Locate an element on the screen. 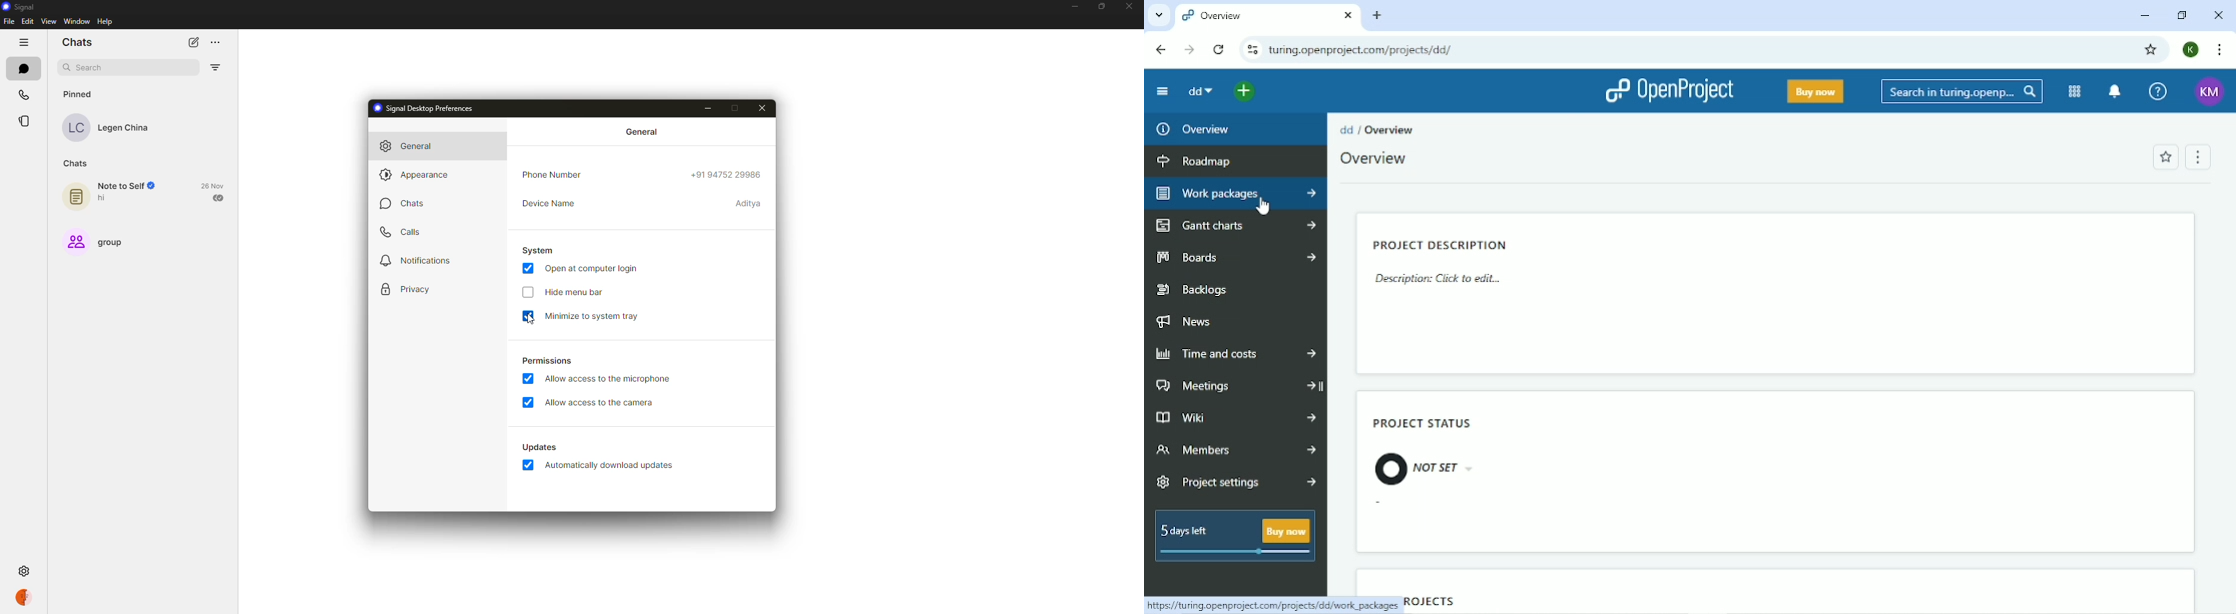 This screenshot has width=2240, height=616. allow access to microphone is located at coordinates (609, 379).